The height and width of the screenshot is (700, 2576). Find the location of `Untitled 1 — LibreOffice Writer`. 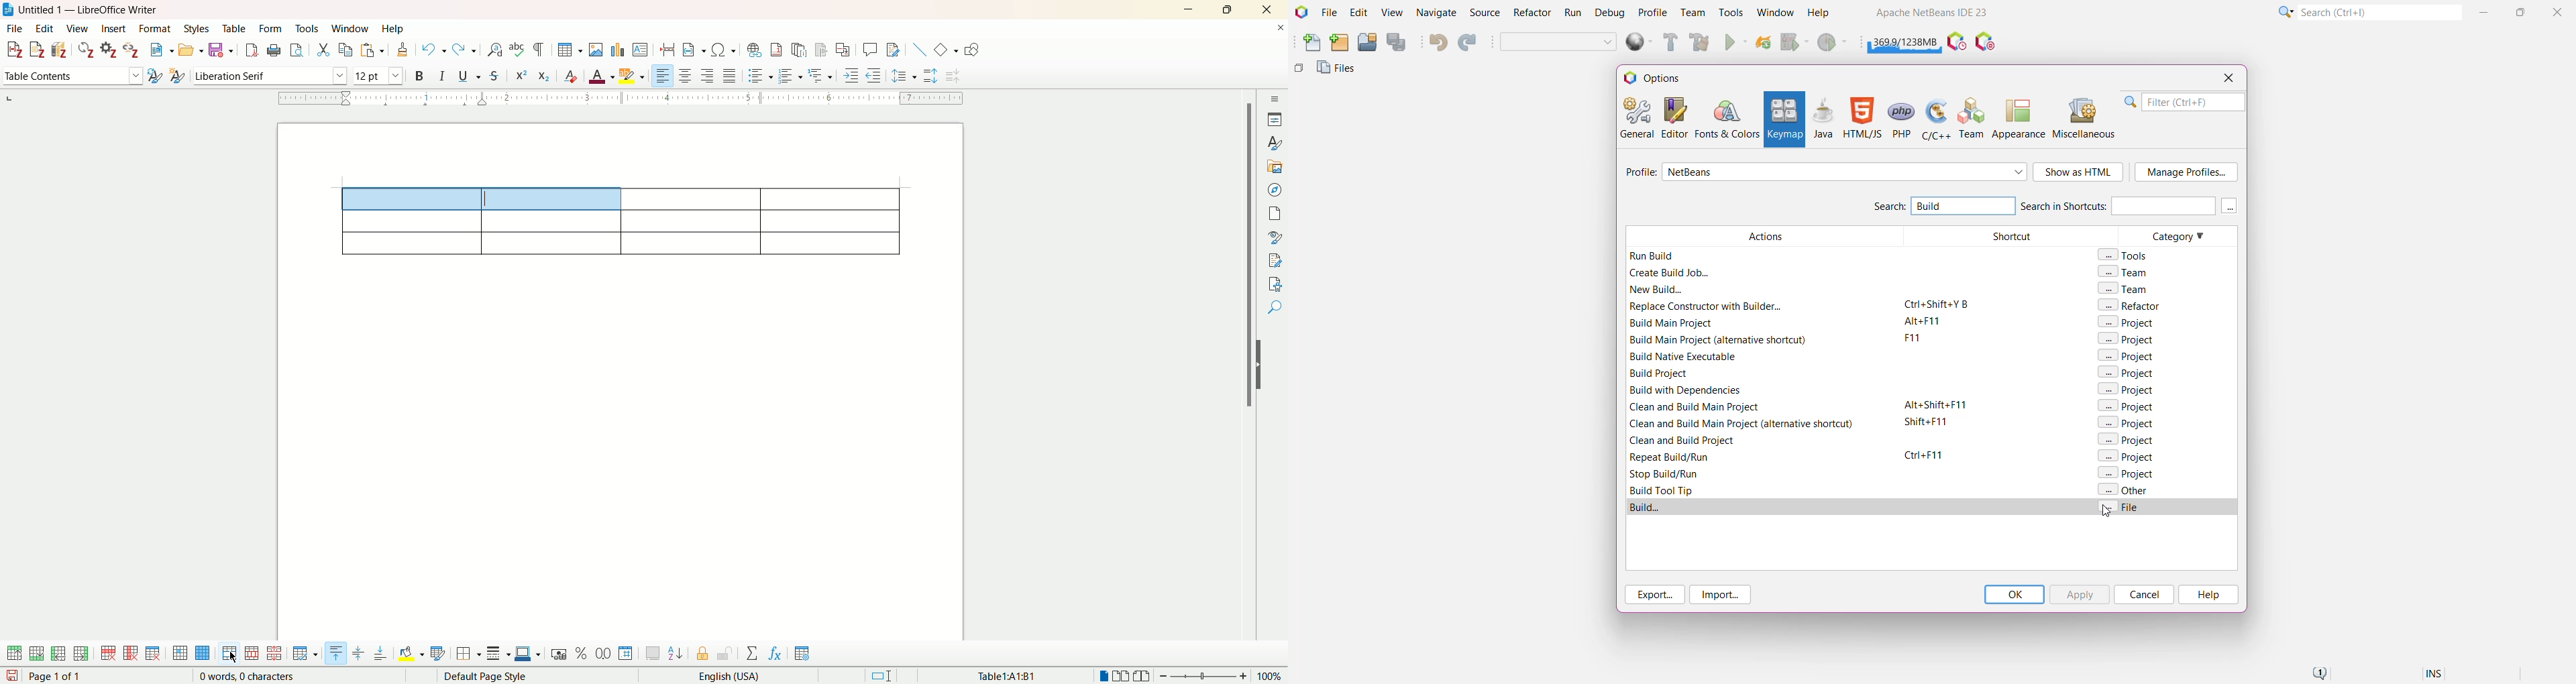

Untitled 1 — LibreOffice Writer is located at coordinates (89, 8).